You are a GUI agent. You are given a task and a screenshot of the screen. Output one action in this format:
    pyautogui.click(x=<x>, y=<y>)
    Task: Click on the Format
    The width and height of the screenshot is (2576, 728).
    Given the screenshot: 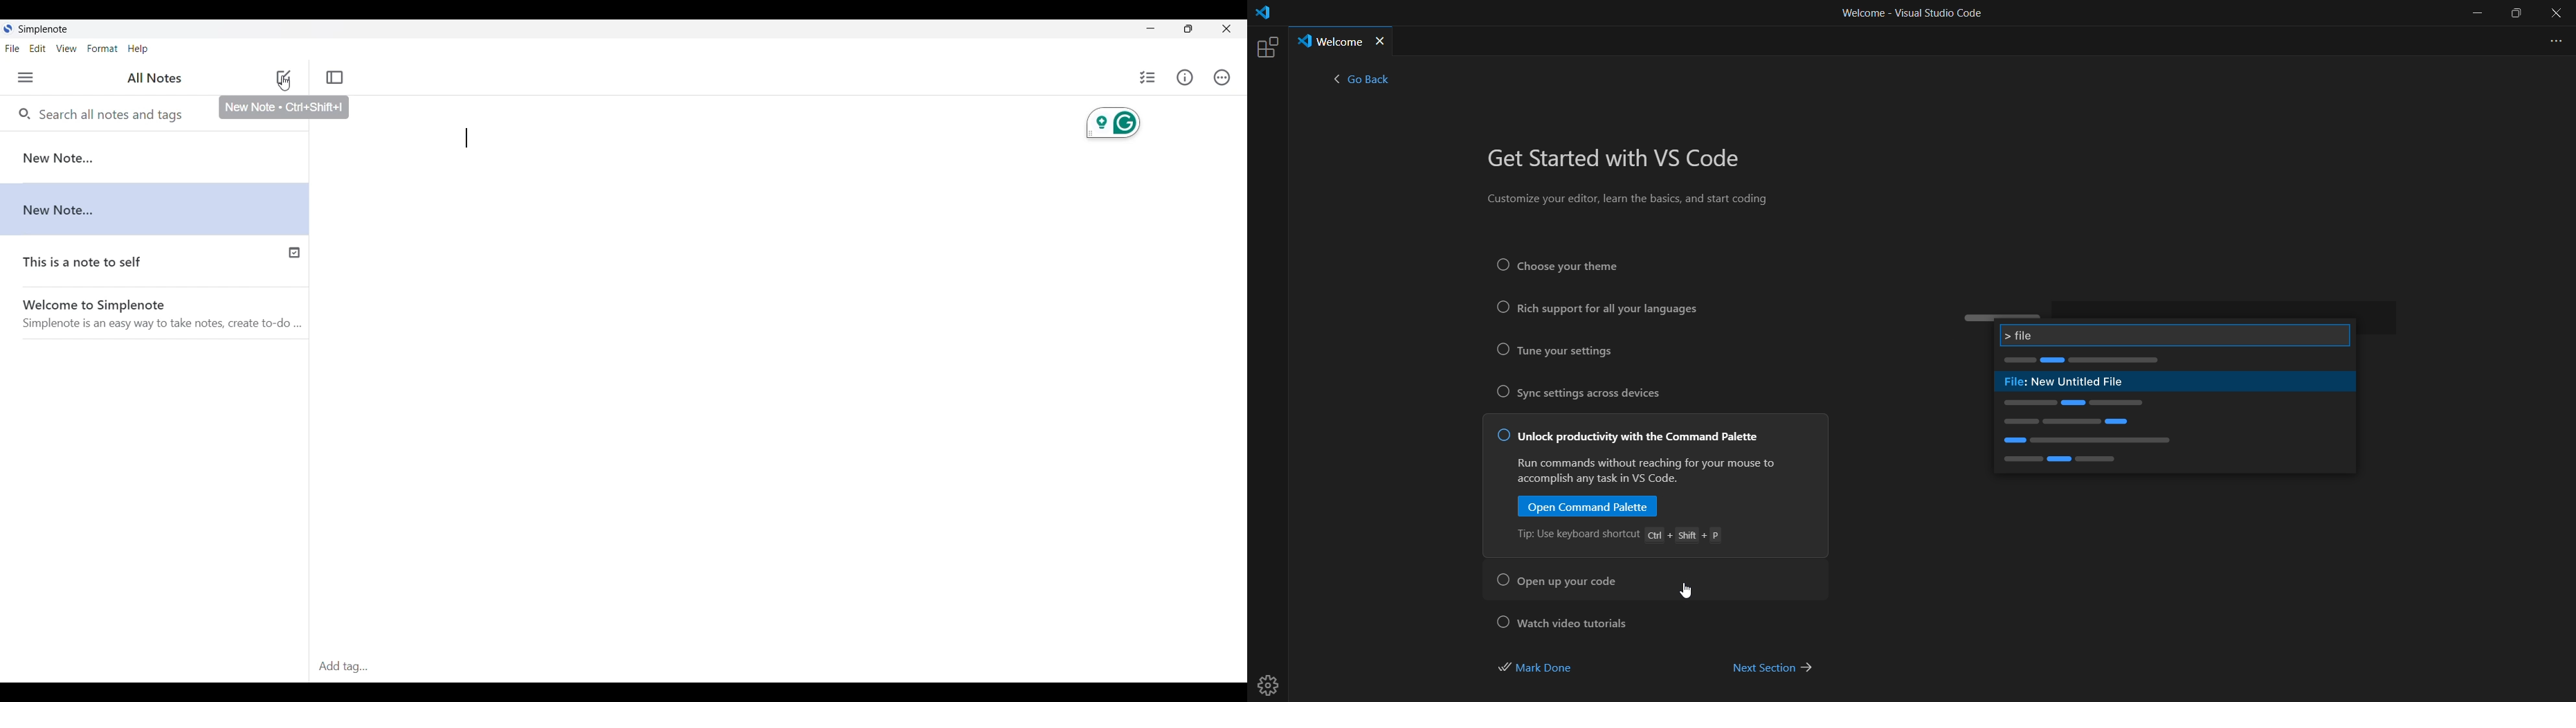 What is the action you would take?
    pyautogui.click(x=103, y=49)
    